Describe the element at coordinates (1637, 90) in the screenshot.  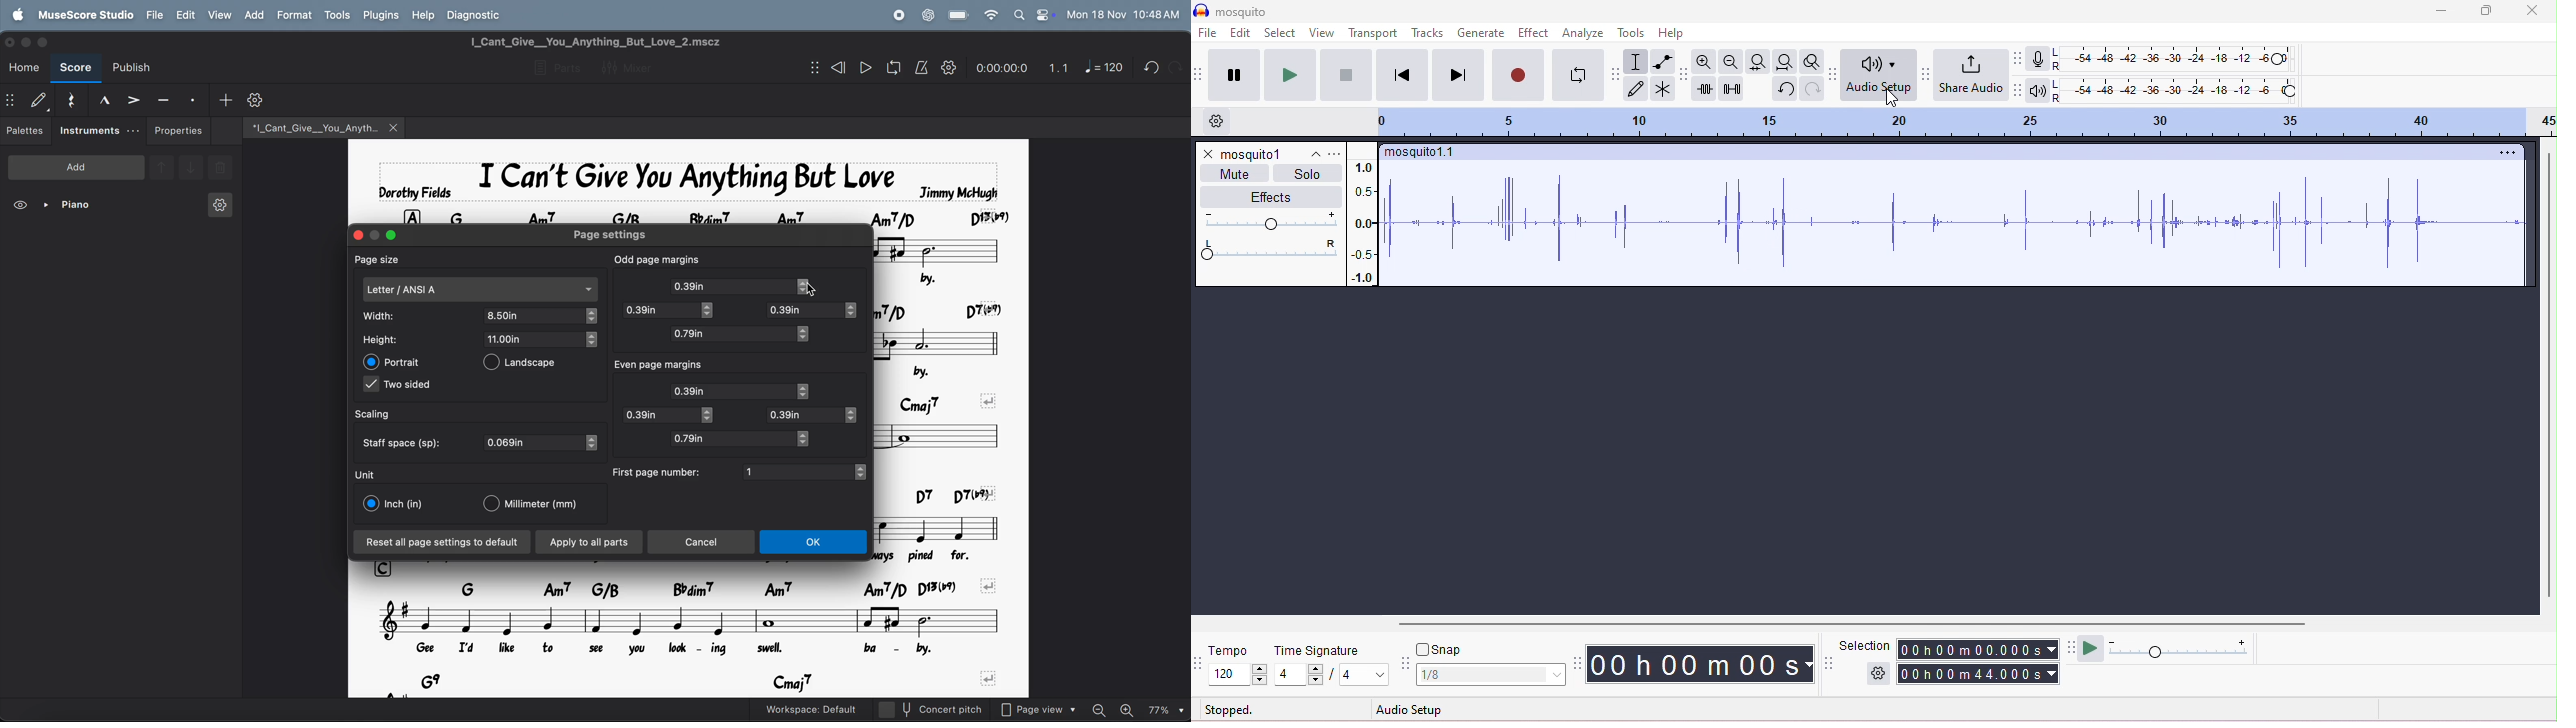
I see `draw` at that location.